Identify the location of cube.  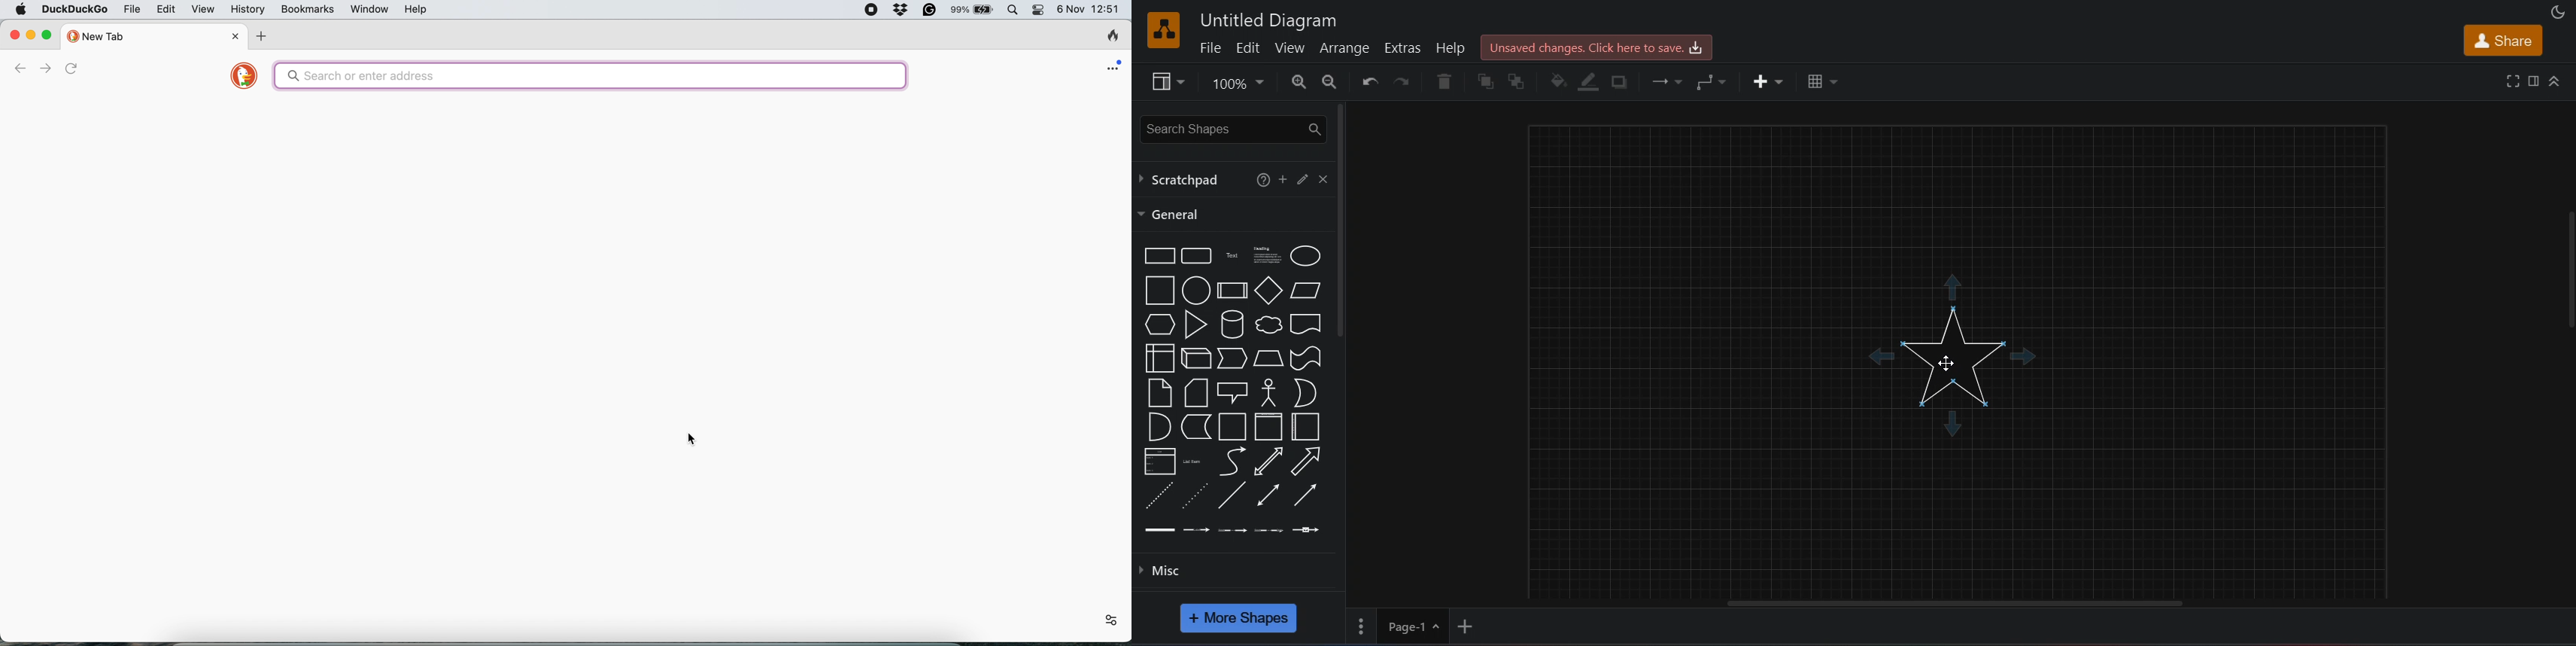
(1197, 359).